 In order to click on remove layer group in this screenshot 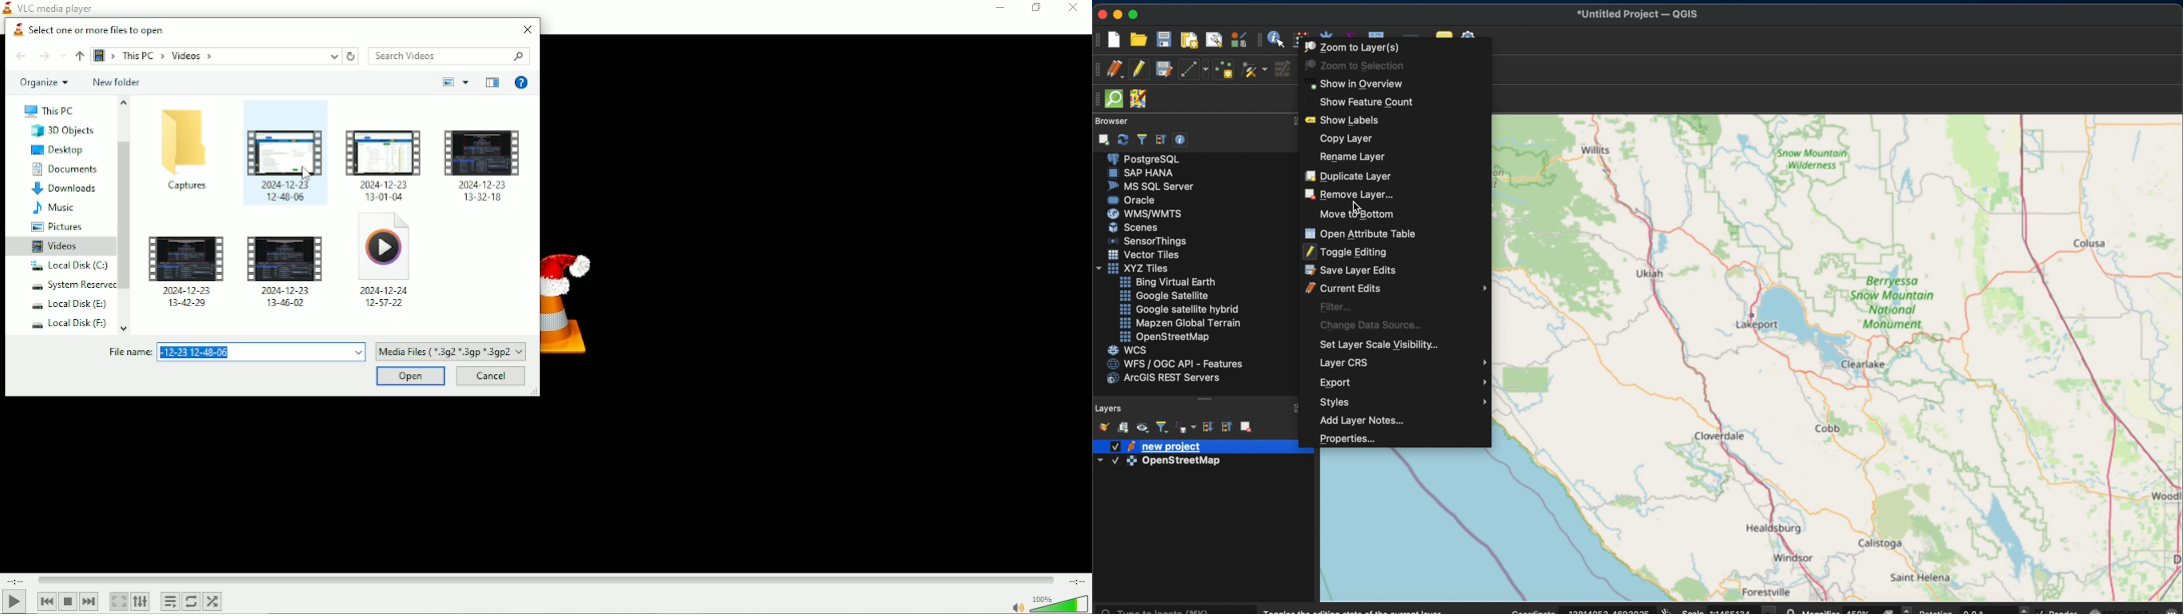, I will do `click(1246, 426)`.